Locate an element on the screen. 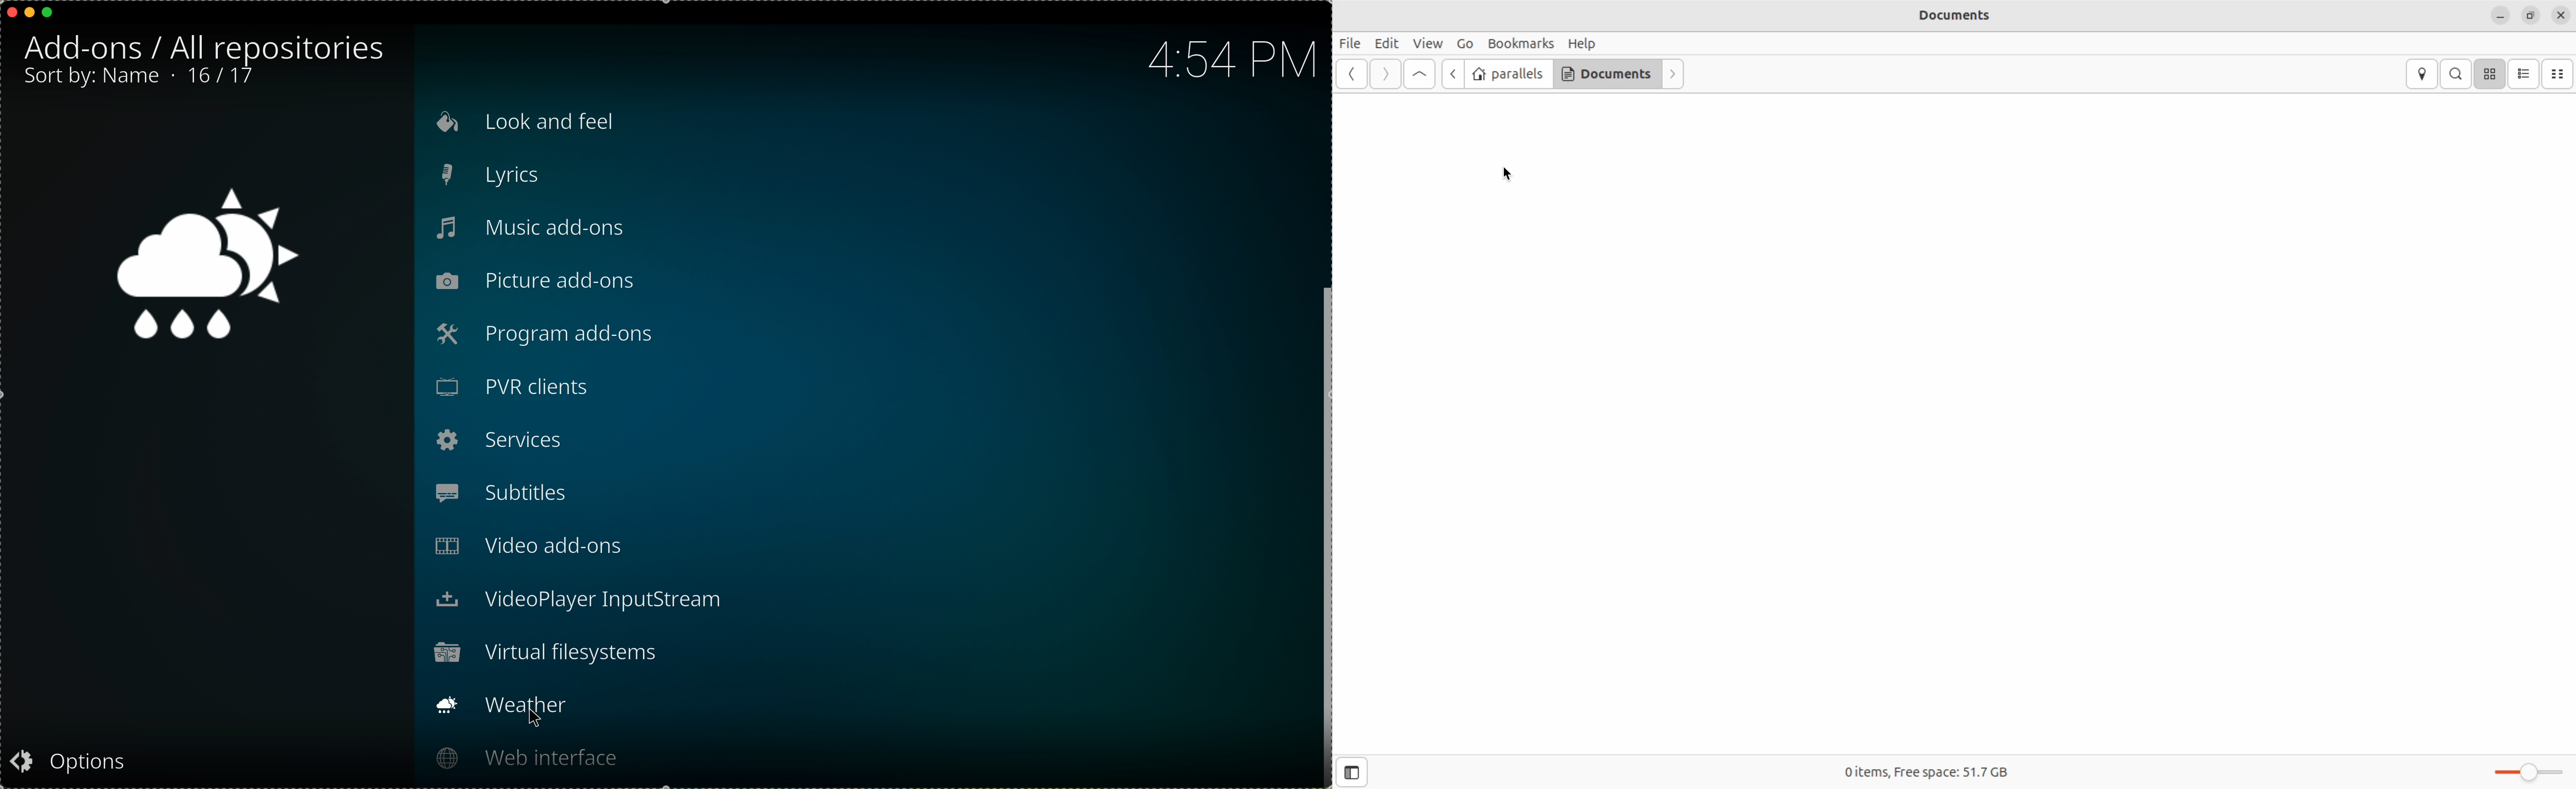  music add-ons is located at coordinates (536, 229).